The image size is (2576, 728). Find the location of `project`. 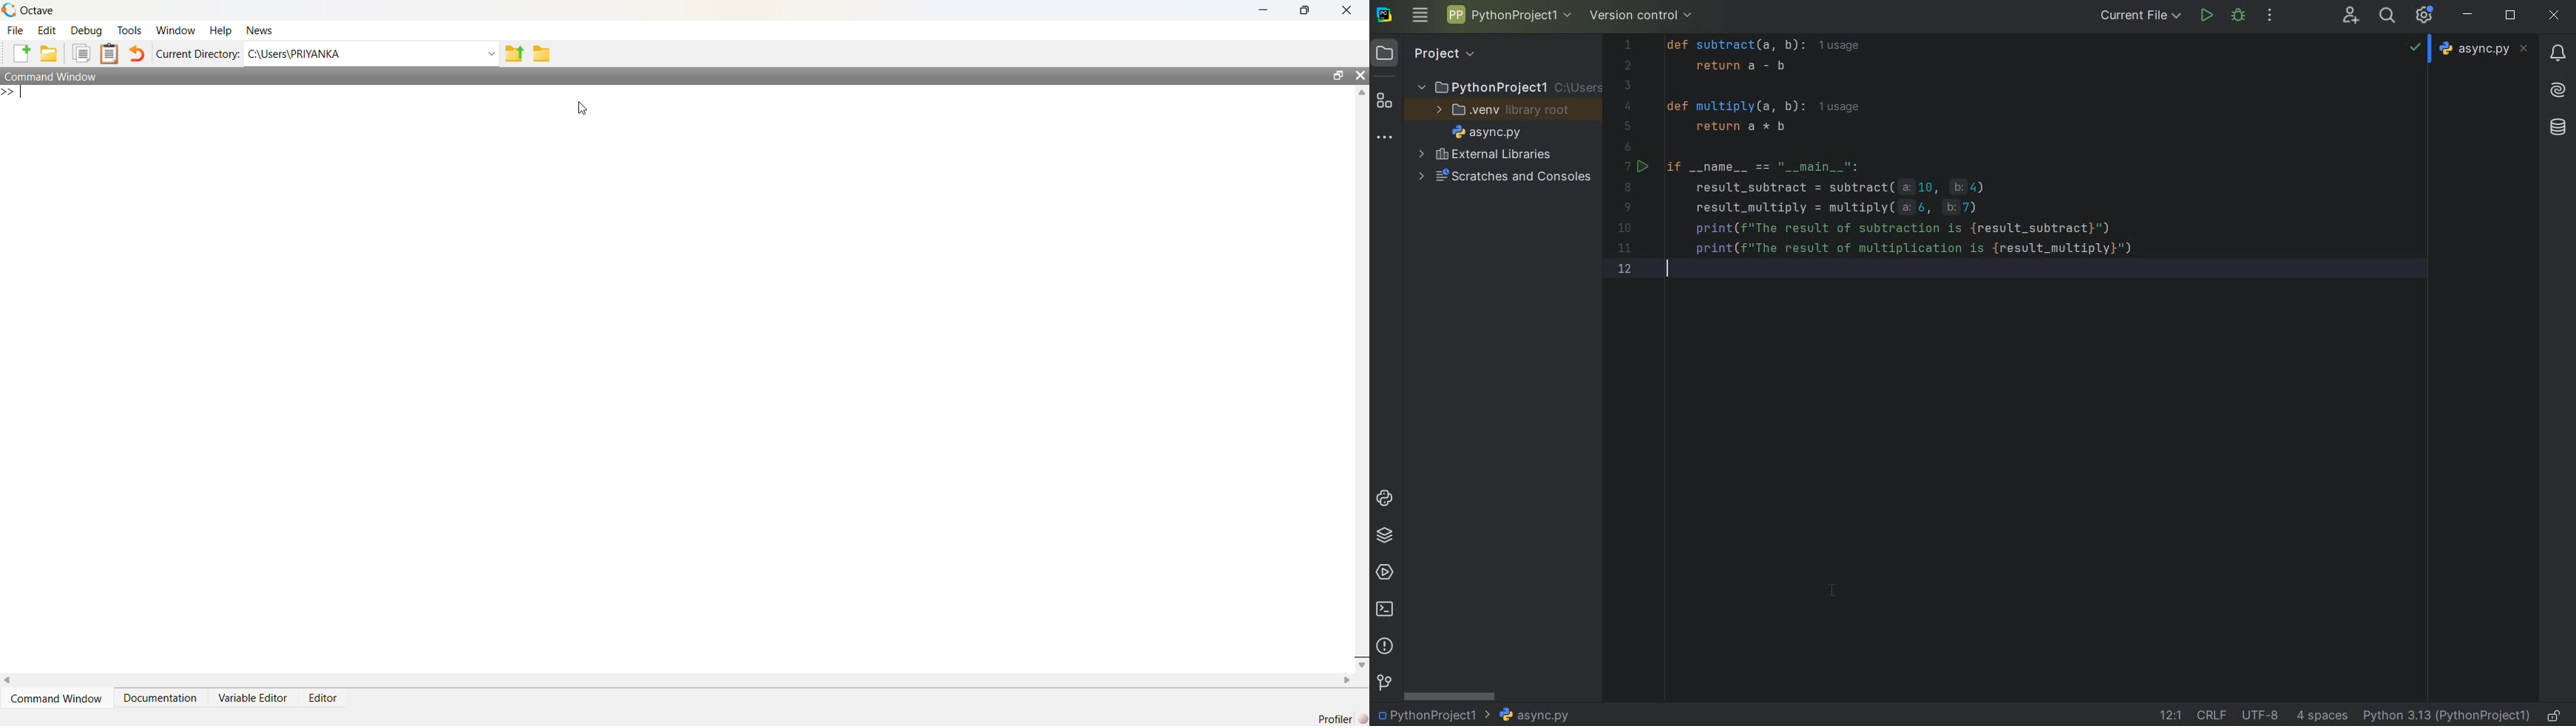

project is located at coordinates (1428, 52).